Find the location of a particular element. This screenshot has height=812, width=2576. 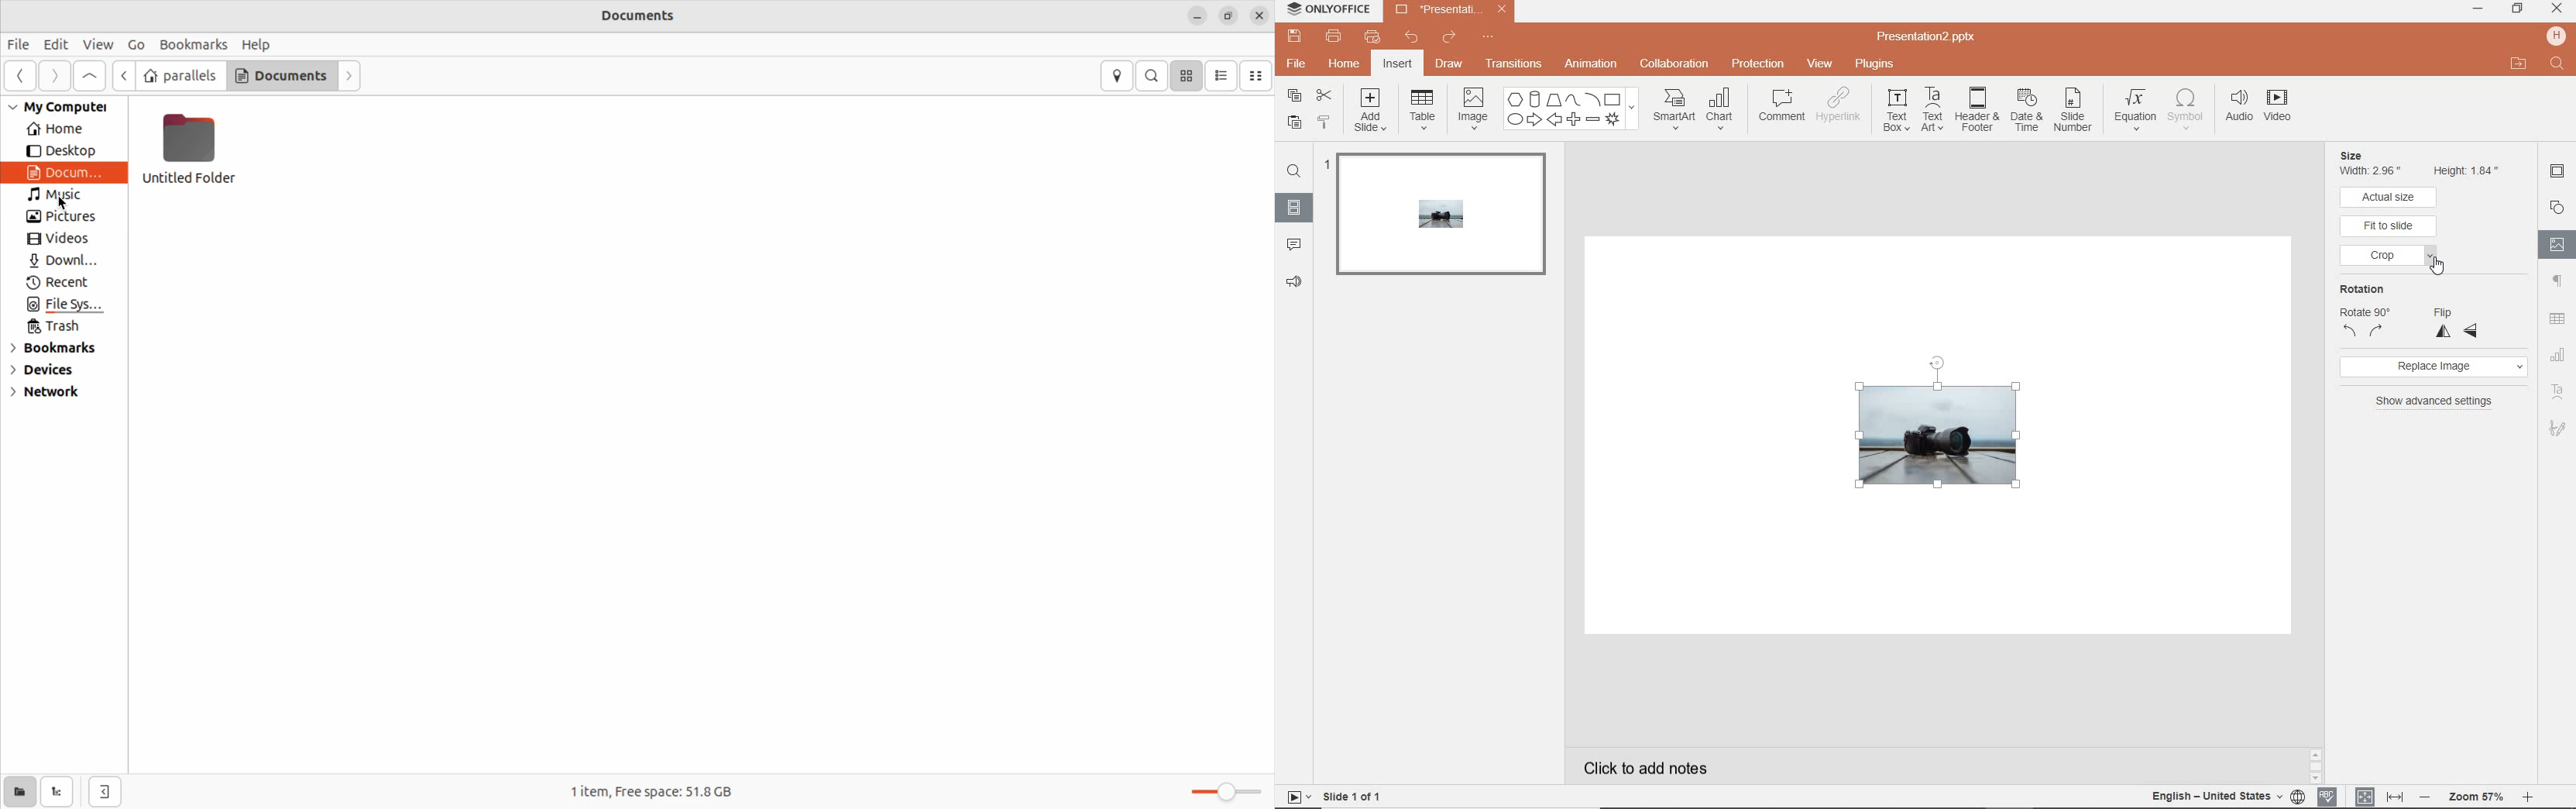

comment is located at coordinates (1782, 108).